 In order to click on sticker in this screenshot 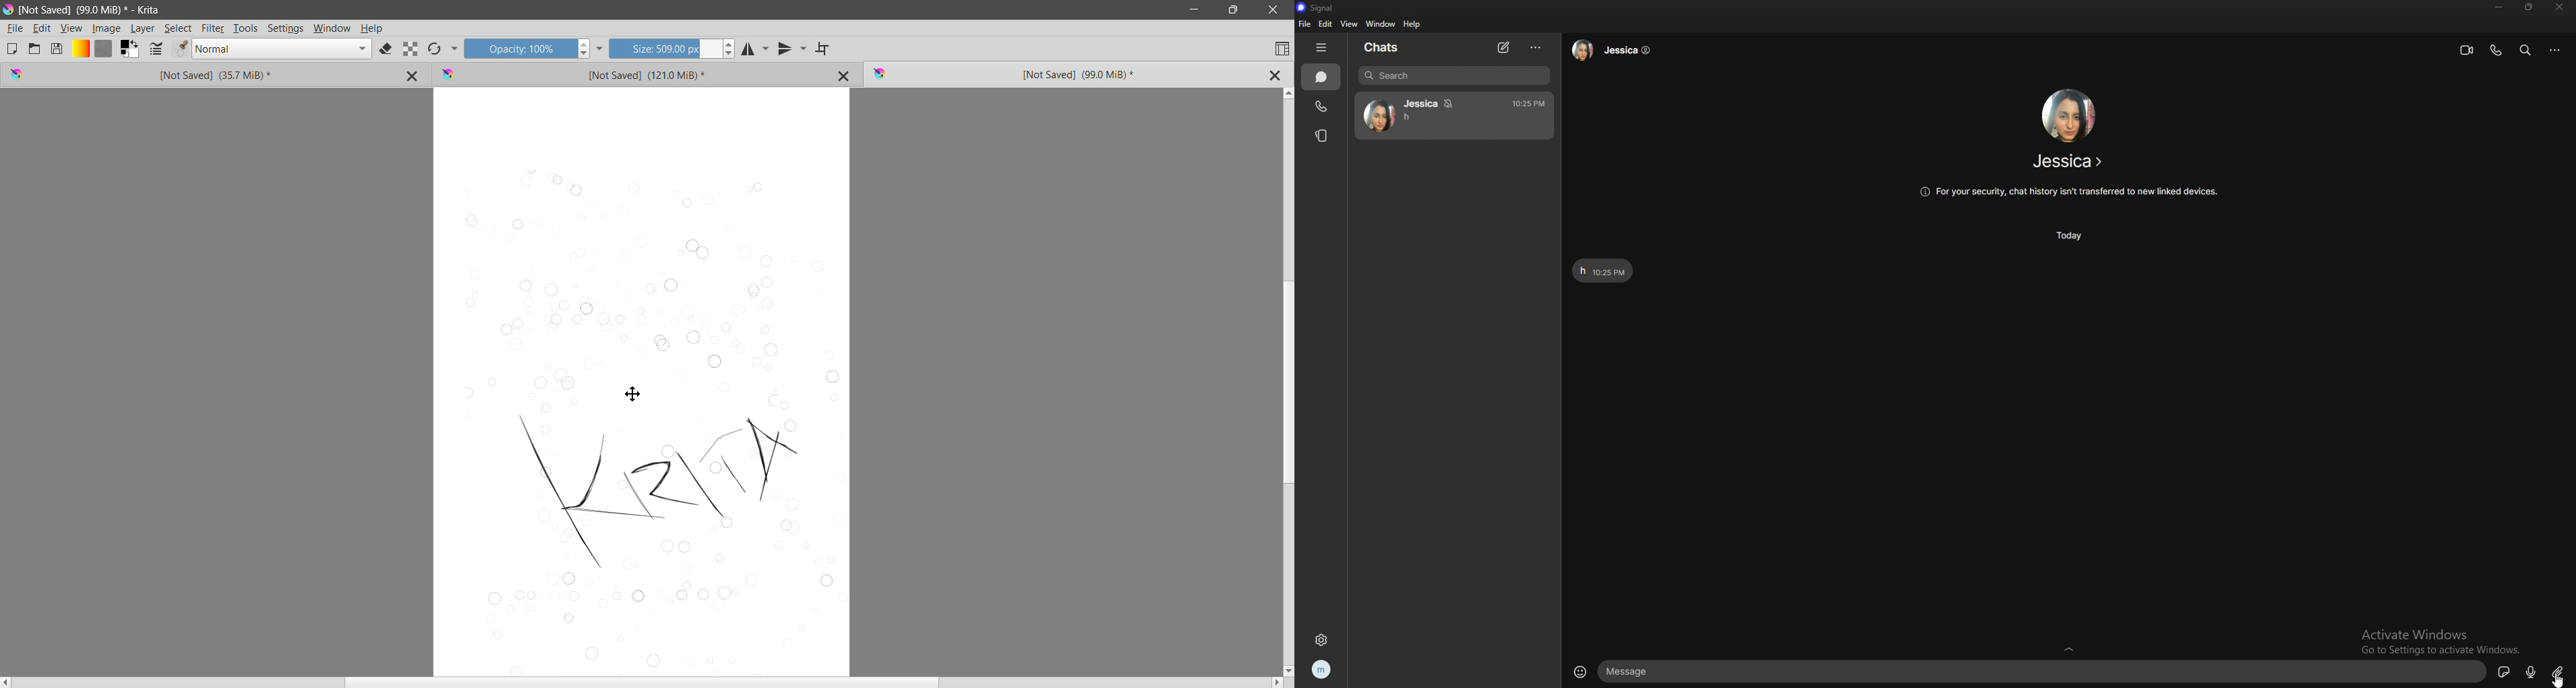, I will do `click(2504, 671)`.